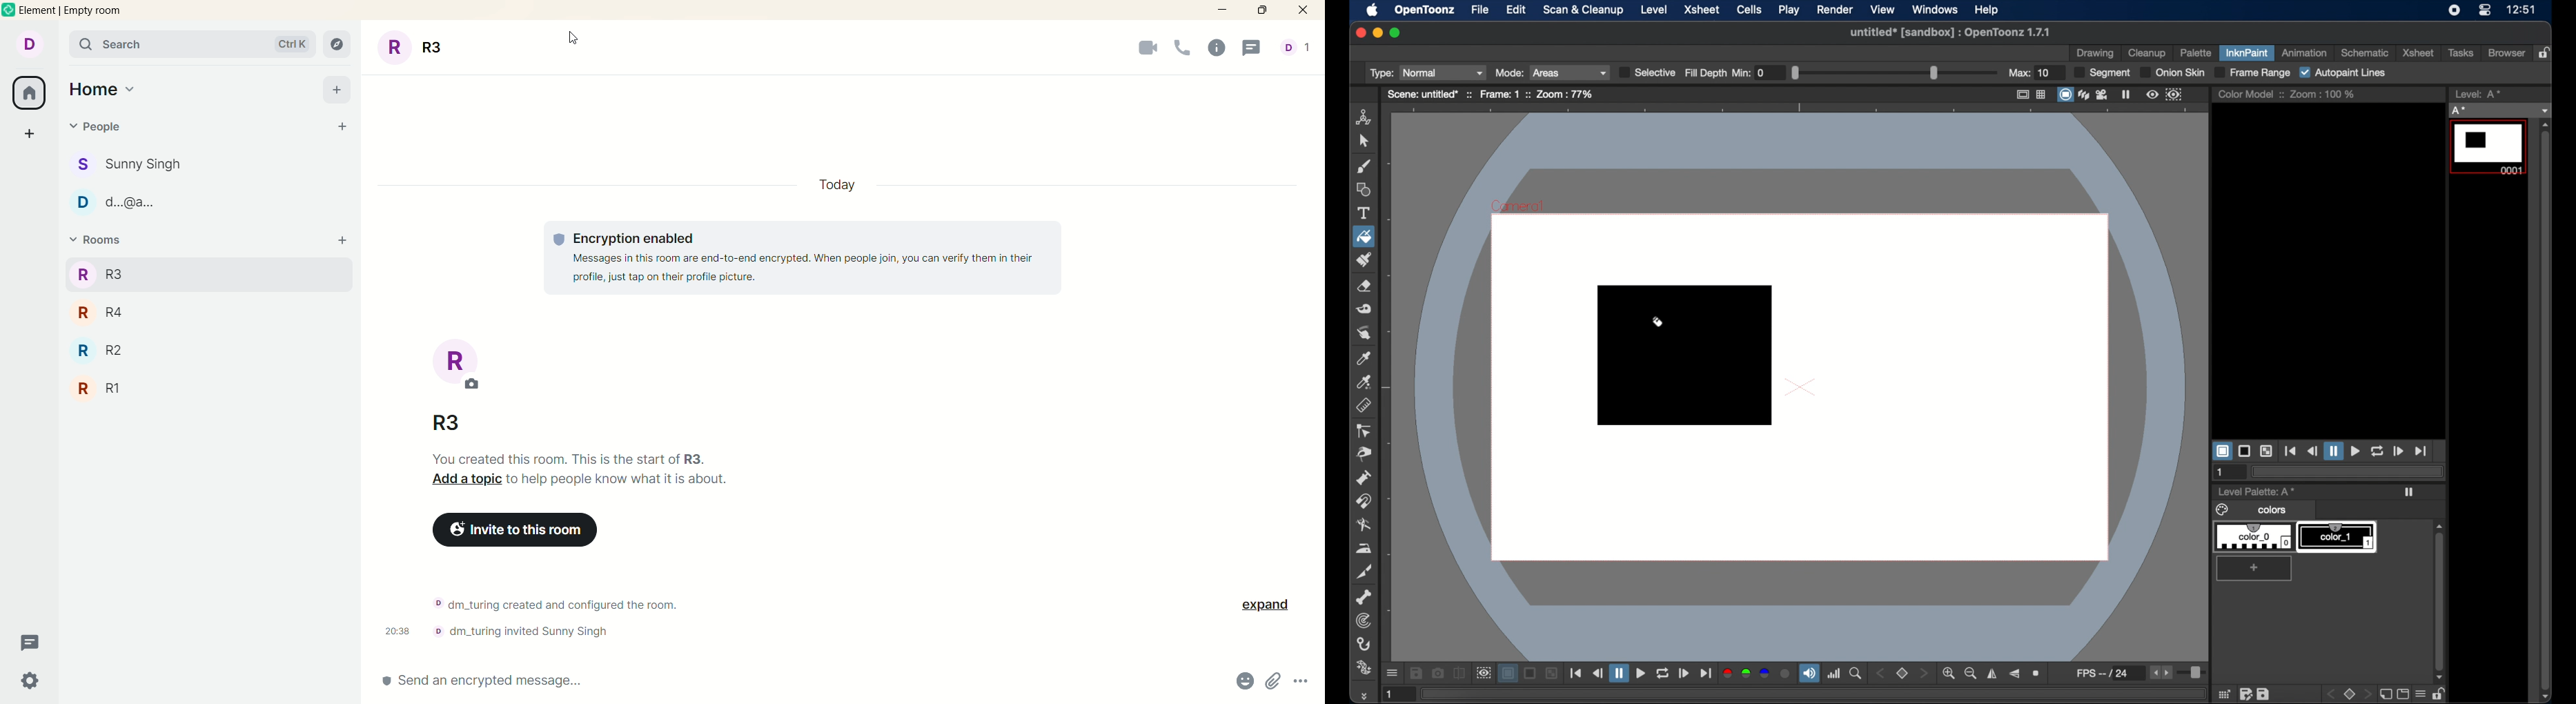 The image size is (2576, 728). Describe the element at coordinates (1364, 237) in the screenshot. I see `fill tool` at that location.